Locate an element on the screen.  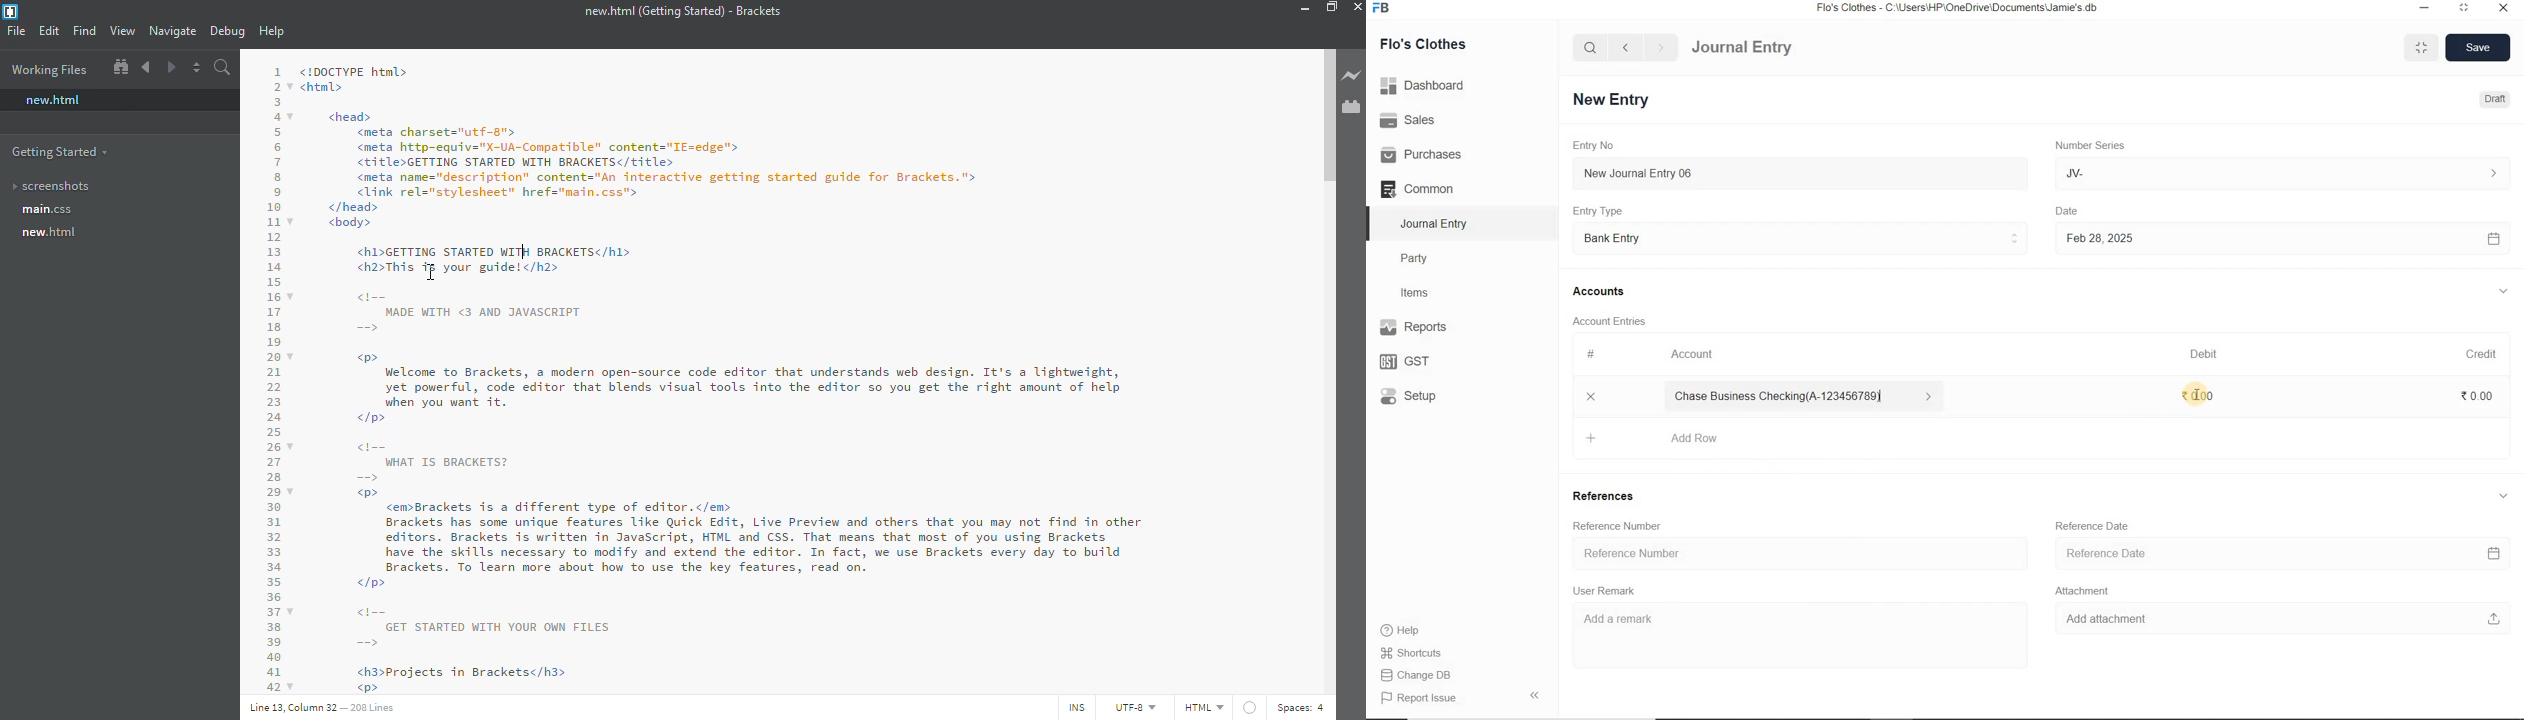
Draft is located at coordinates (2493, 99).